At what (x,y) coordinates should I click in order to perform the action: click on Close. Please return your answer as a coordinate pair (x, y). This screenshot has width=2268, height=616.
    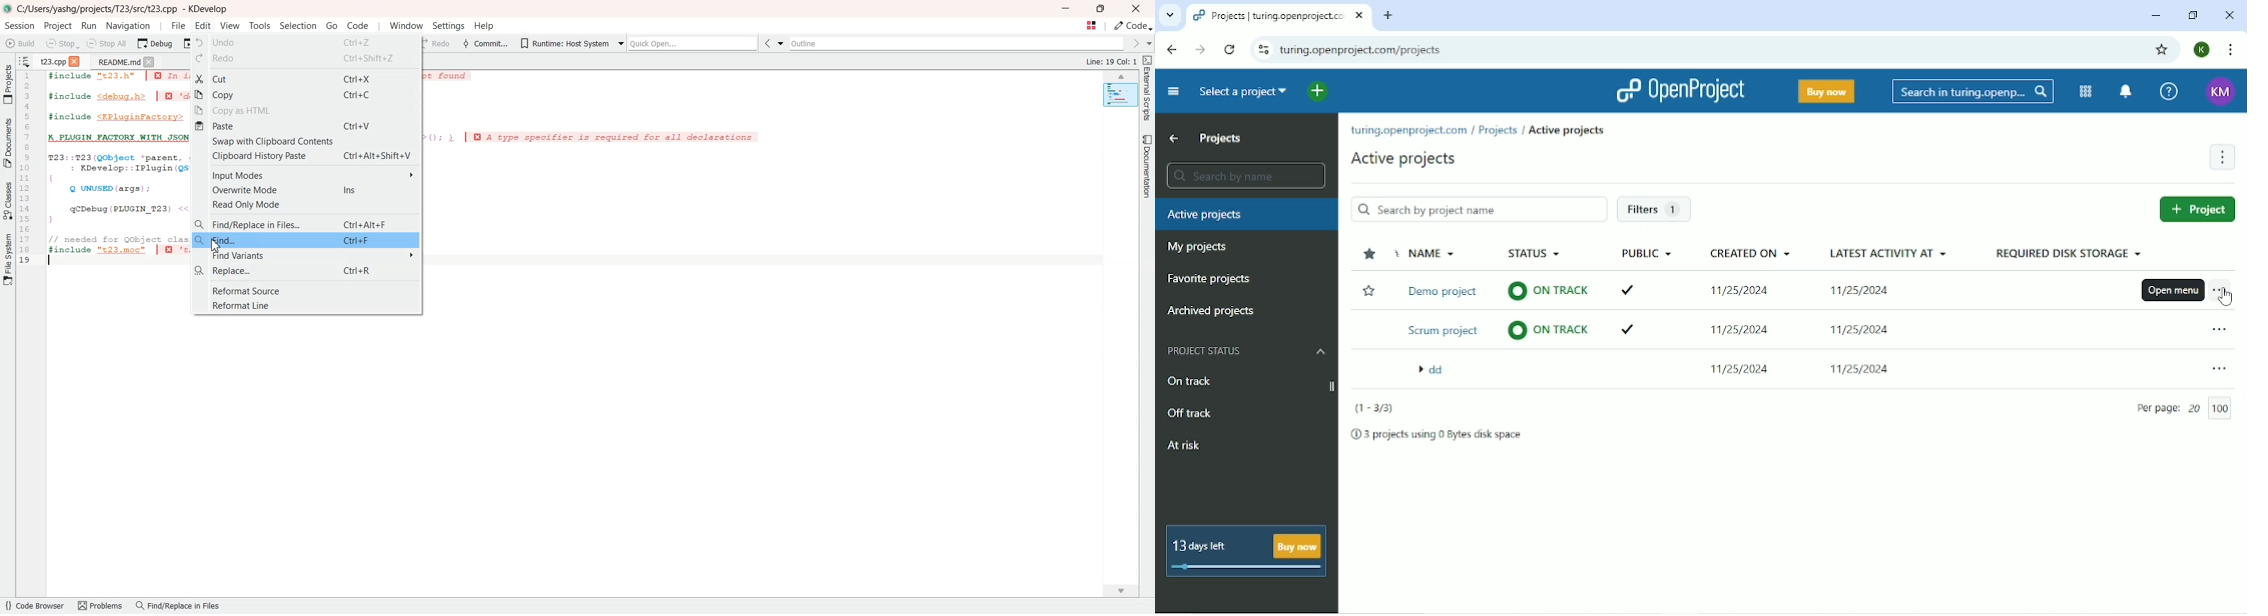
    Looking at the image, I should click on (1137, 8).